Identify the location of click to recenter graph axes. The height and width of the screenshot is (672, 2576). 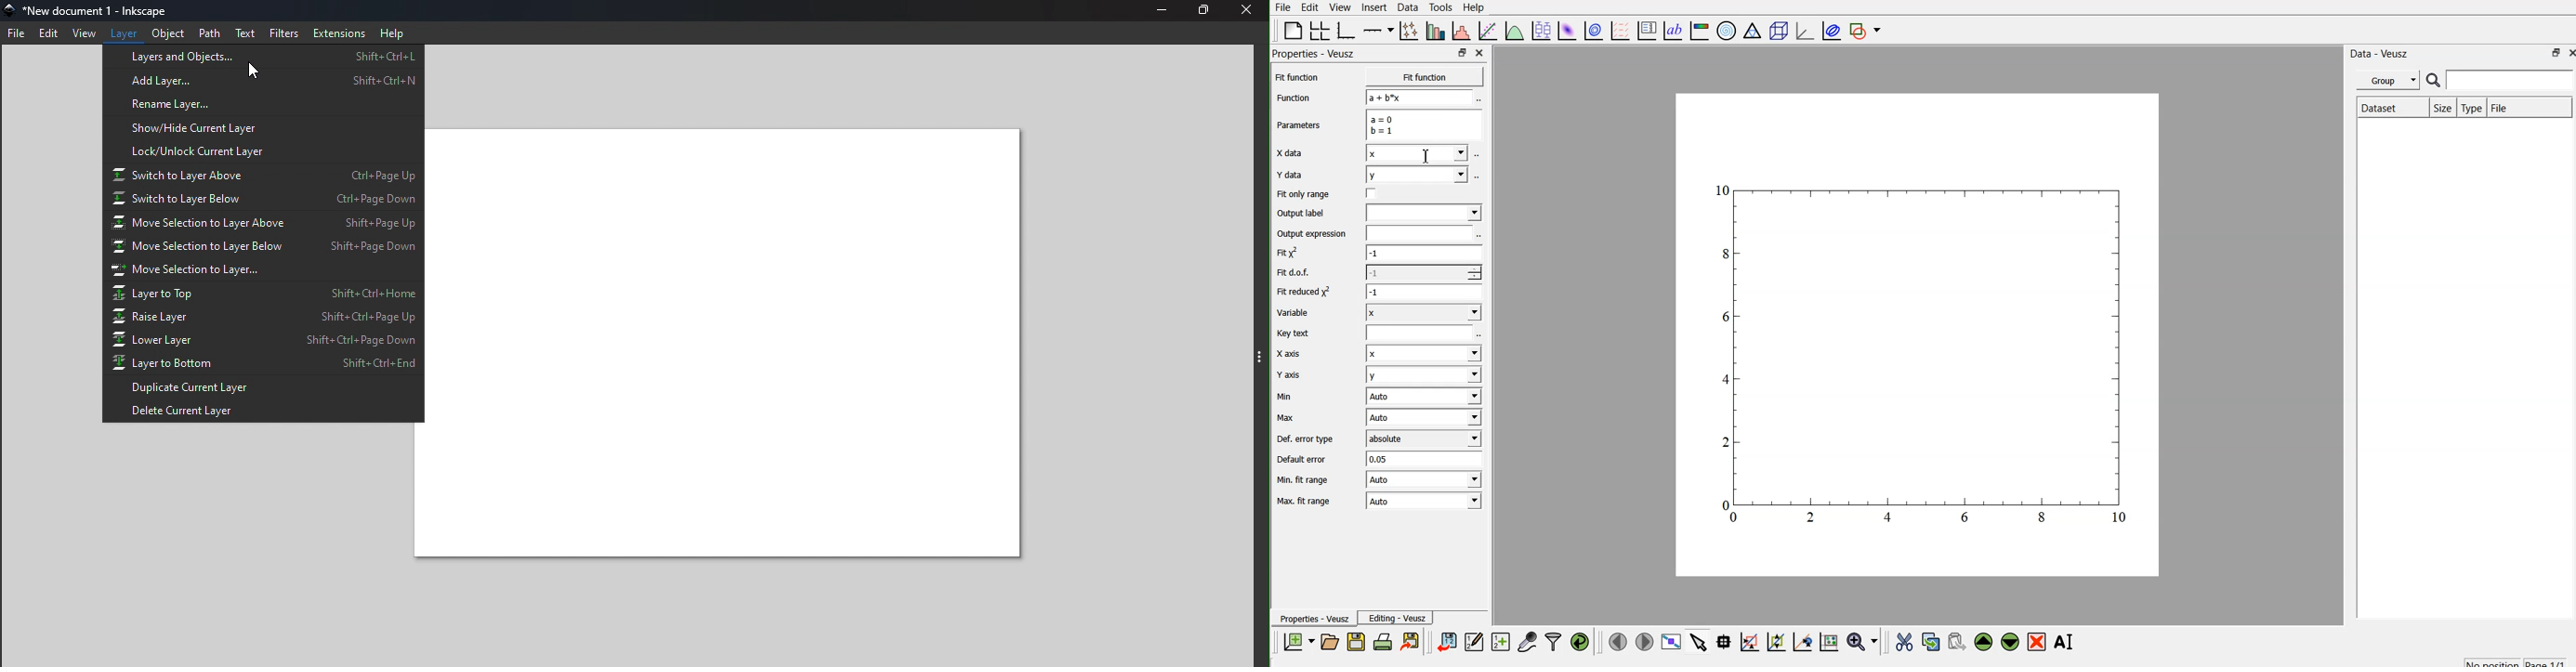
(1804, 642).